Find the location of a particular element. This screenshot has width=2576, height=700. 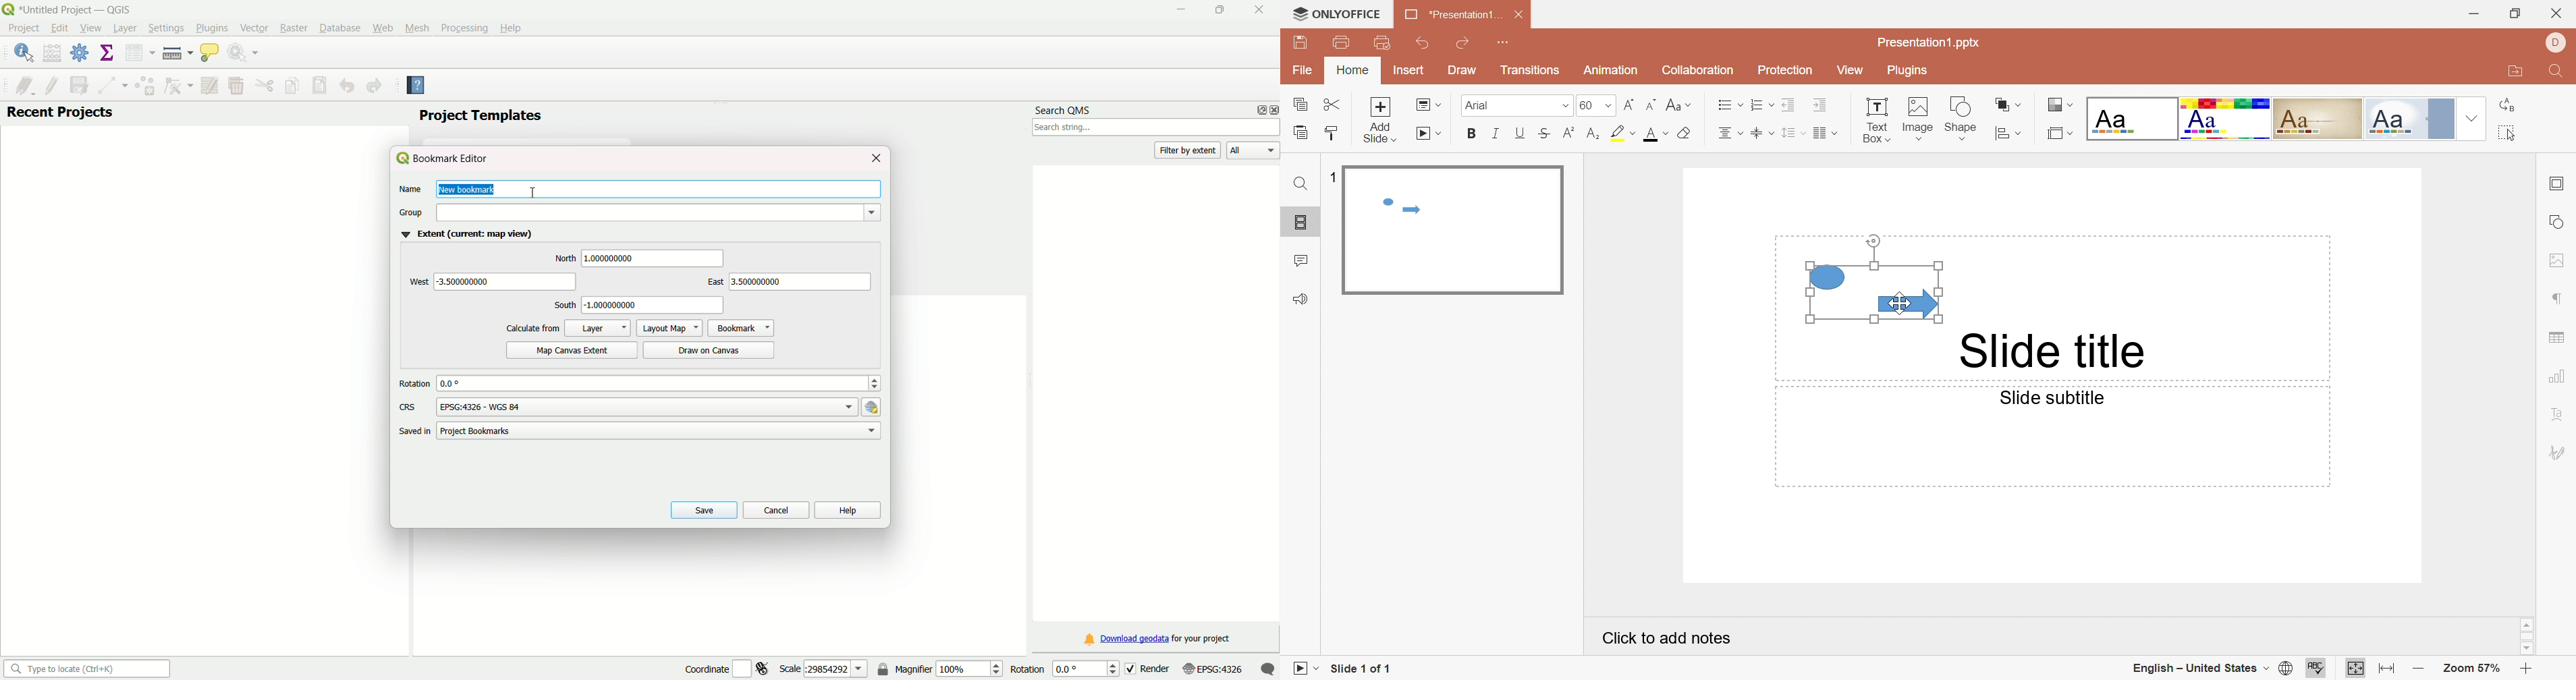

Fit to width is located at coordinates (2391, 671).